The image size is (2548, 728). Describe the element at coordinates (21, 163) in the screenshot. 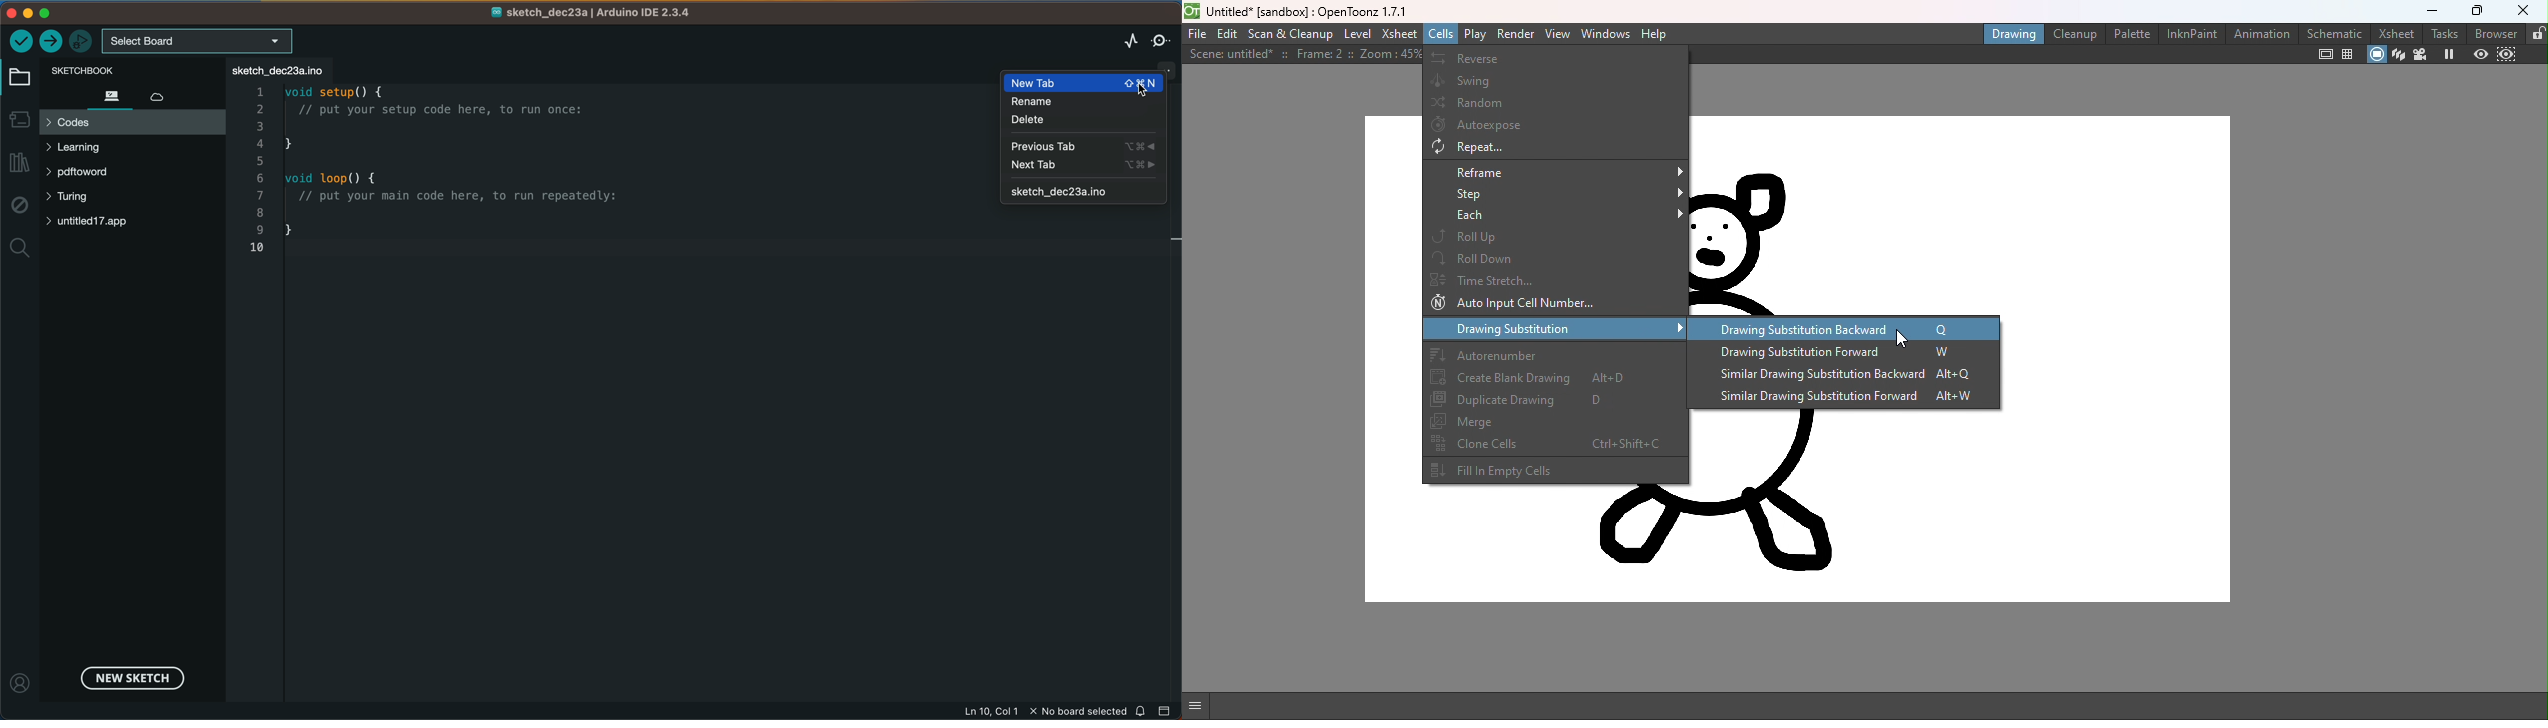

I see `library manager` at that location.